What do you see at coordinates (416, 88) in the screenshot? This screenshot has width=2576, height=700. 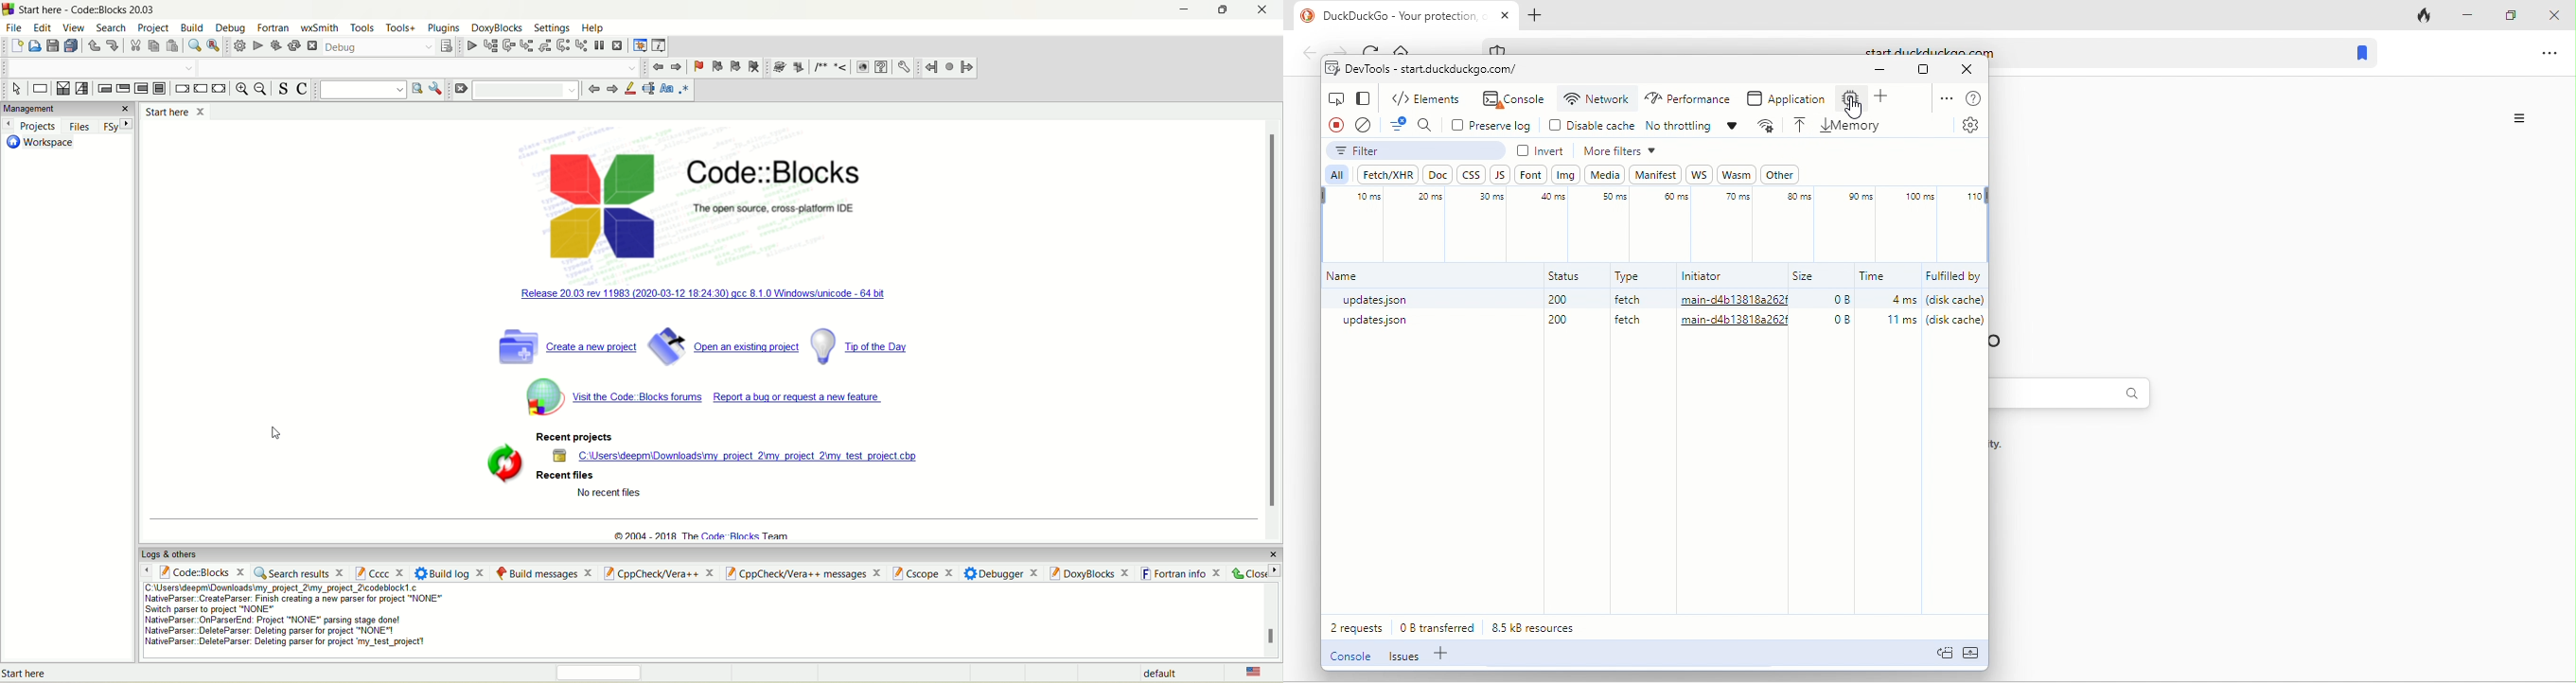 I see `run search` at bounding box center [416, 88].